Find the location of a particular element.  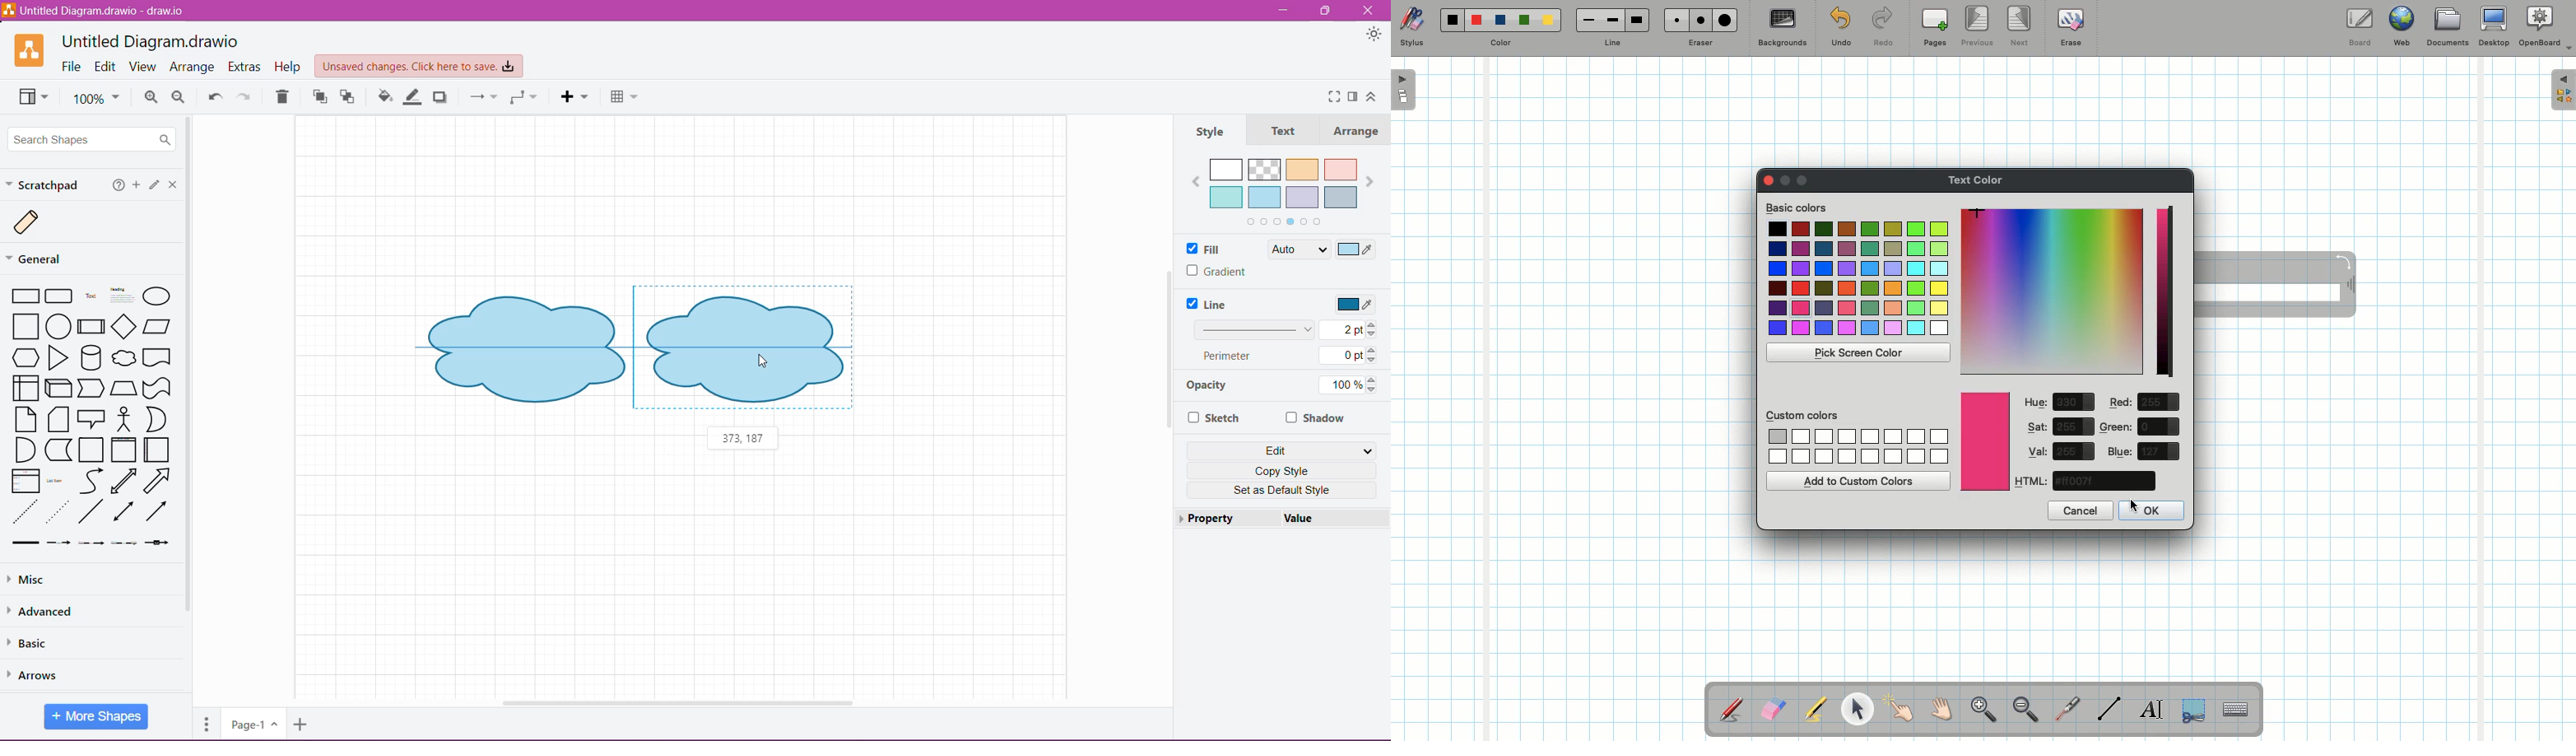

Fill Color is located at coordinates (385, 97).